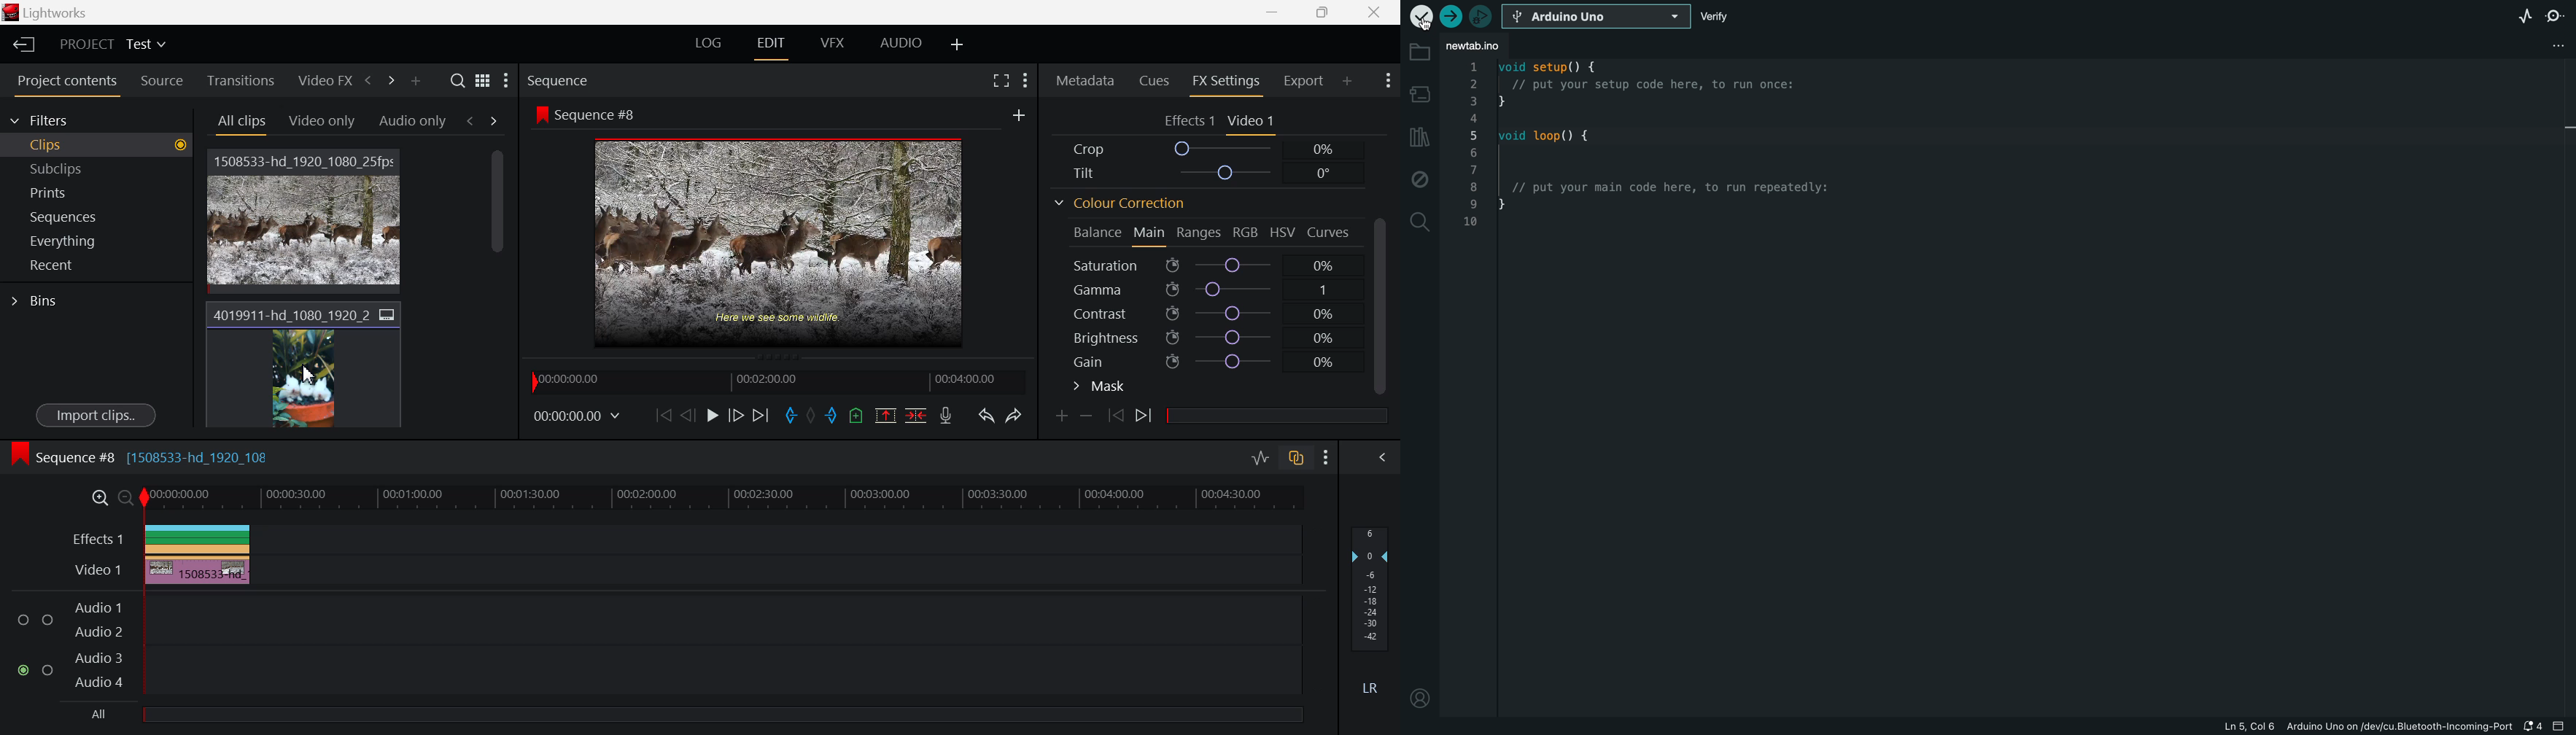 This screenshot has height=756, width=2576. I want to click on Project Title, so click(109, 45).